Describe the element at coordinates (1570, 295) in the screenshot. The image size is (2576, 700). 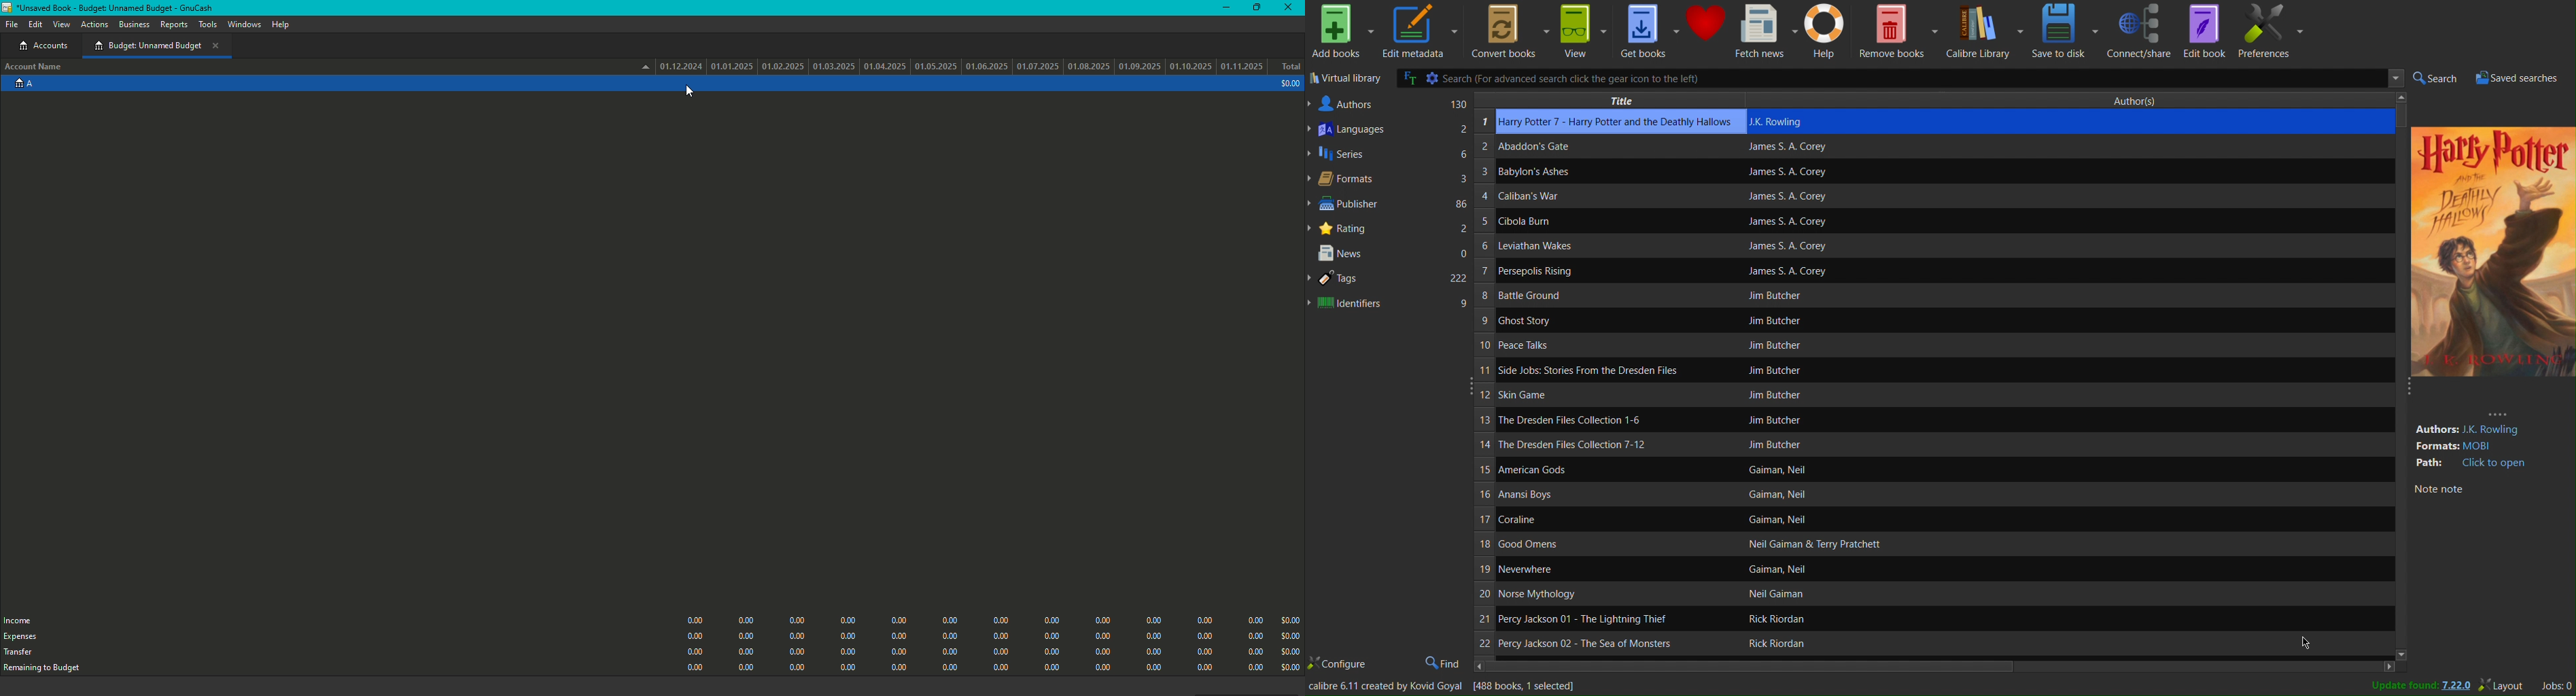
I see `Book name` at that location.